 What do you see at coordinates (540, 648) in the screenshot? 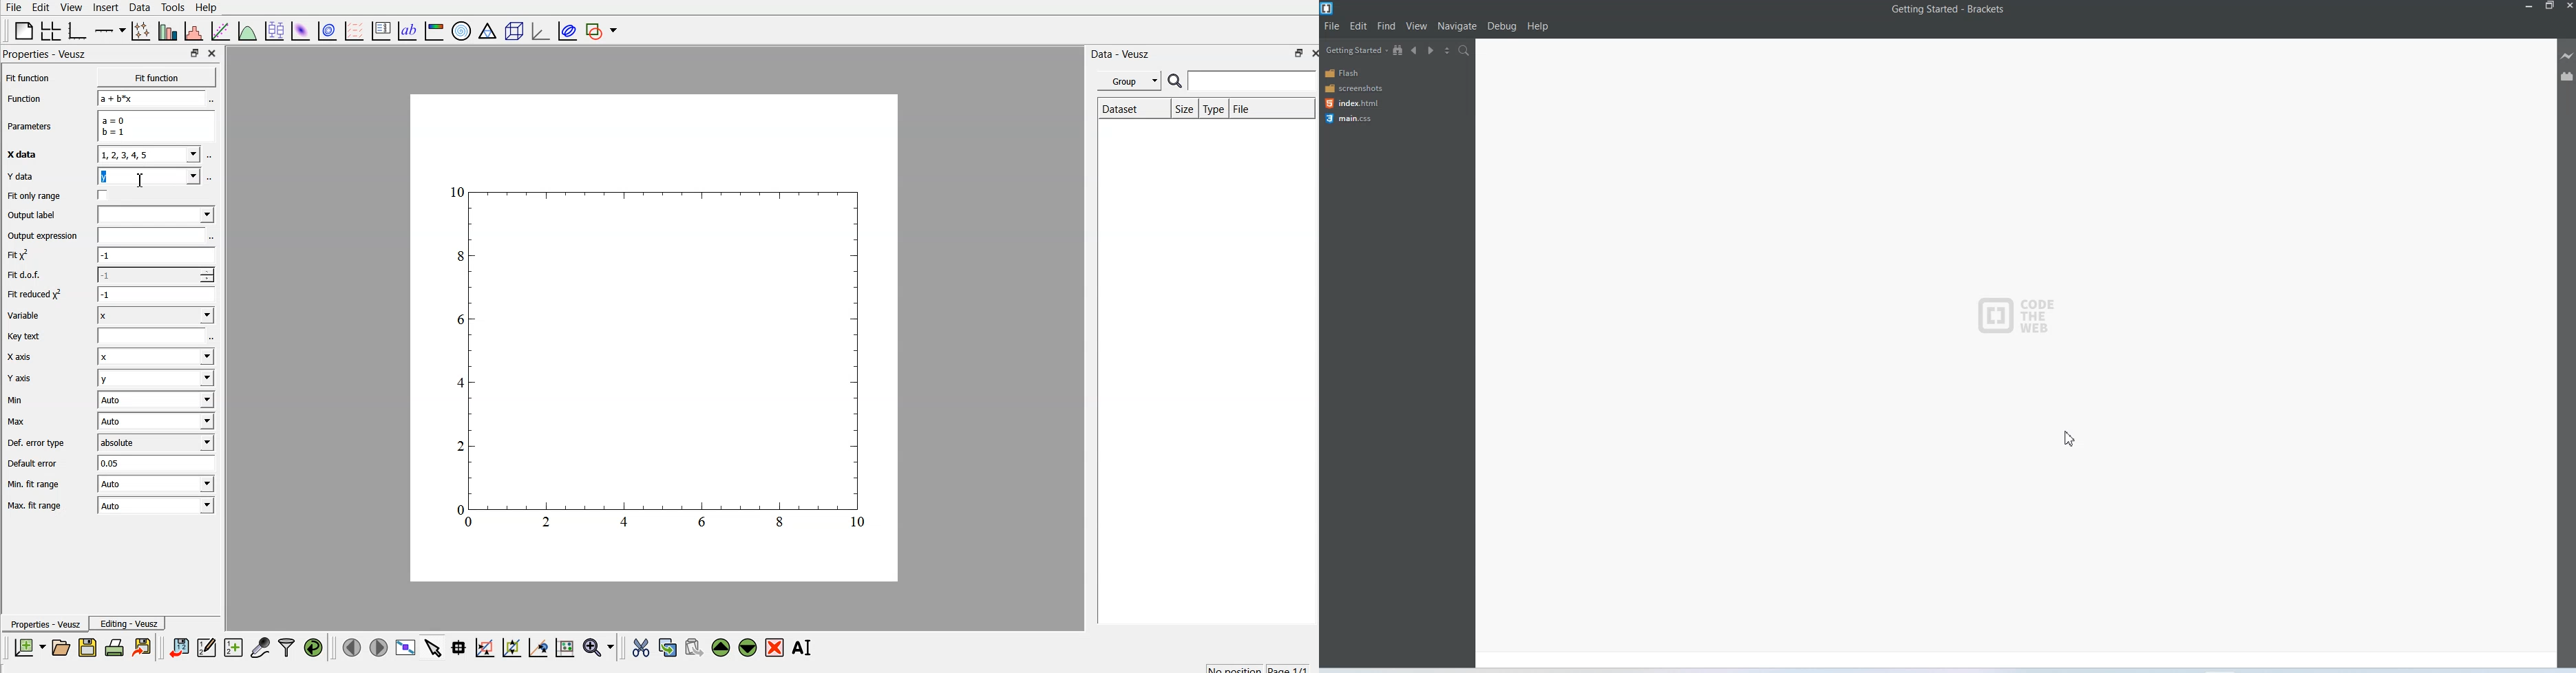
I see `click to recenter graph axes` at bounding box center [540, 648].